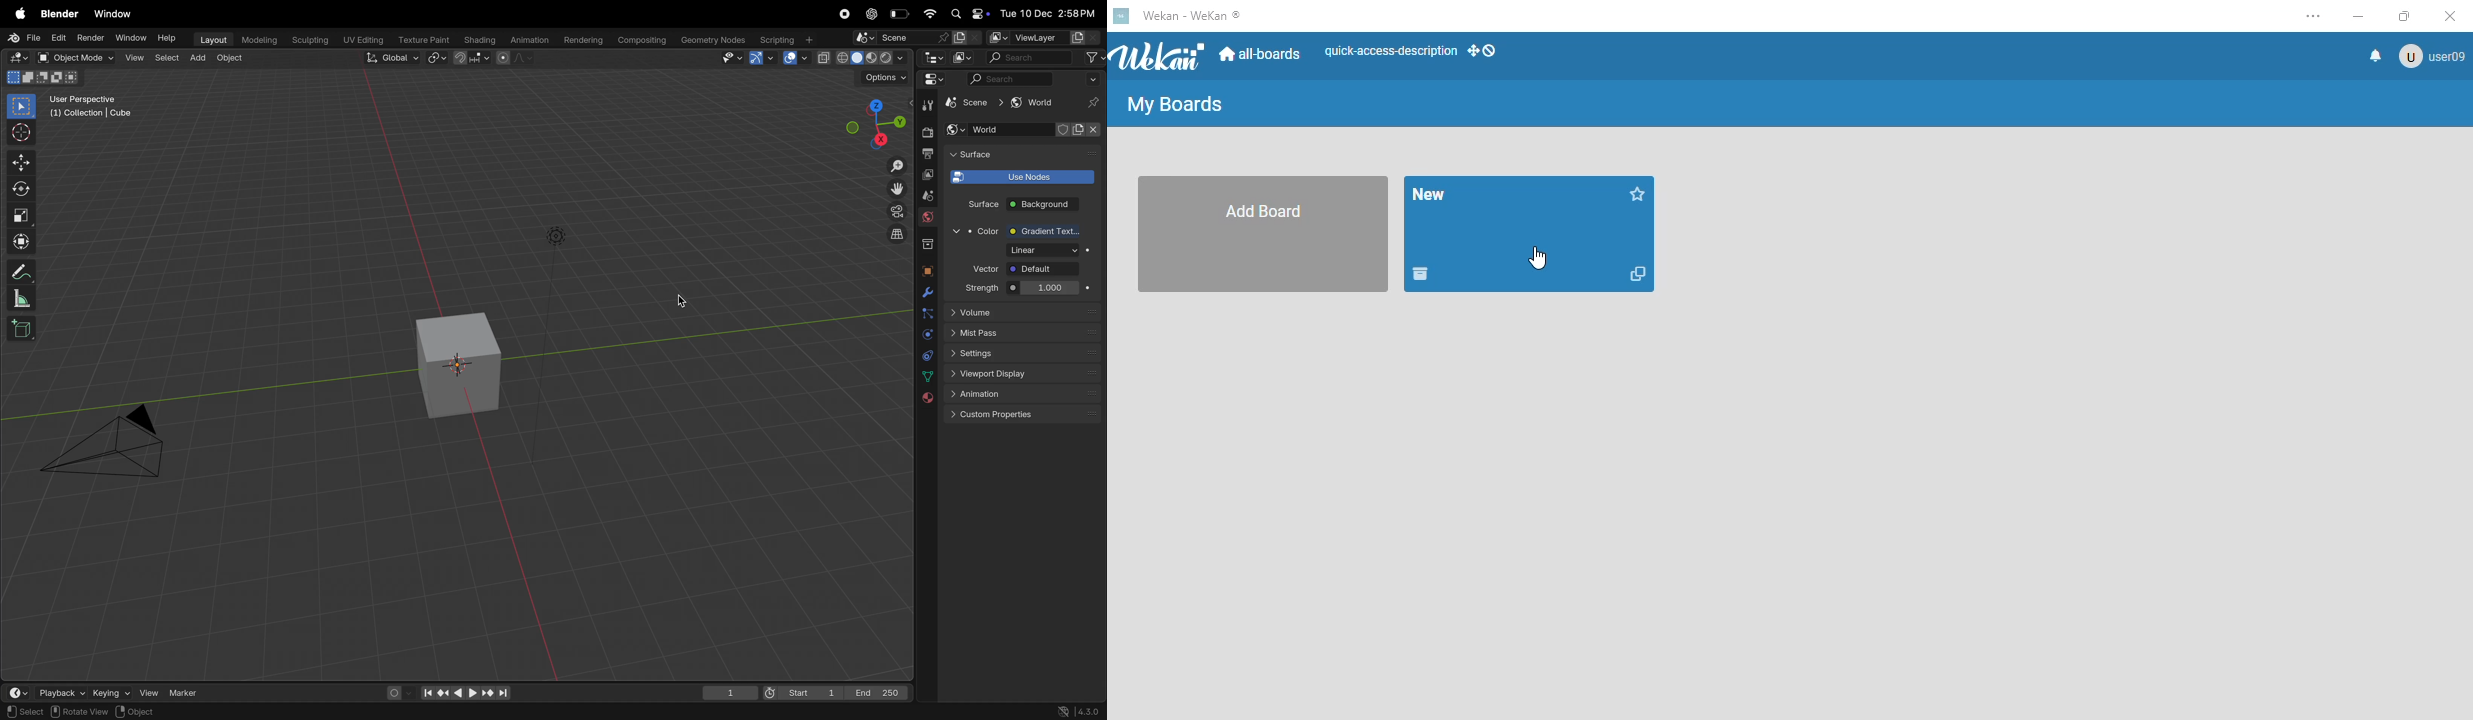  Describe the element at coordinates (1538, 258) in the screenshot. I see `cursor` at that location.